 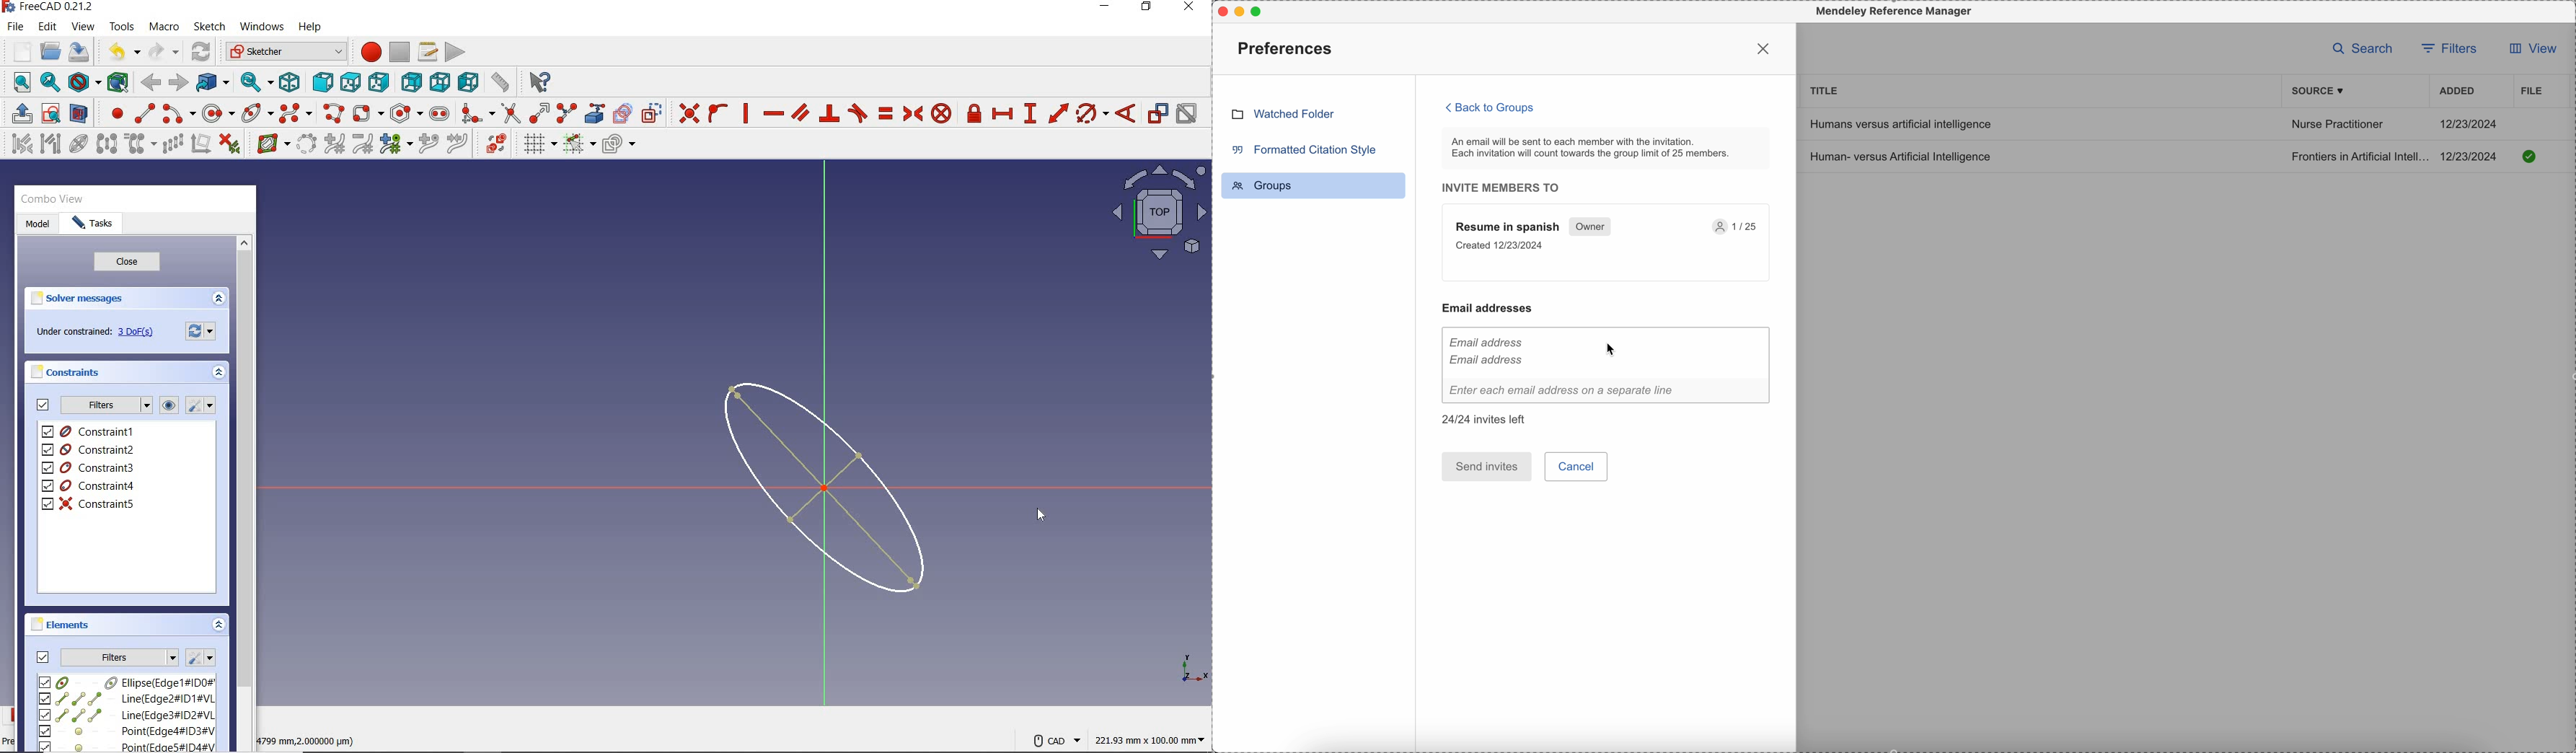 I want to click on constraint2, so click(x=89, y=449).